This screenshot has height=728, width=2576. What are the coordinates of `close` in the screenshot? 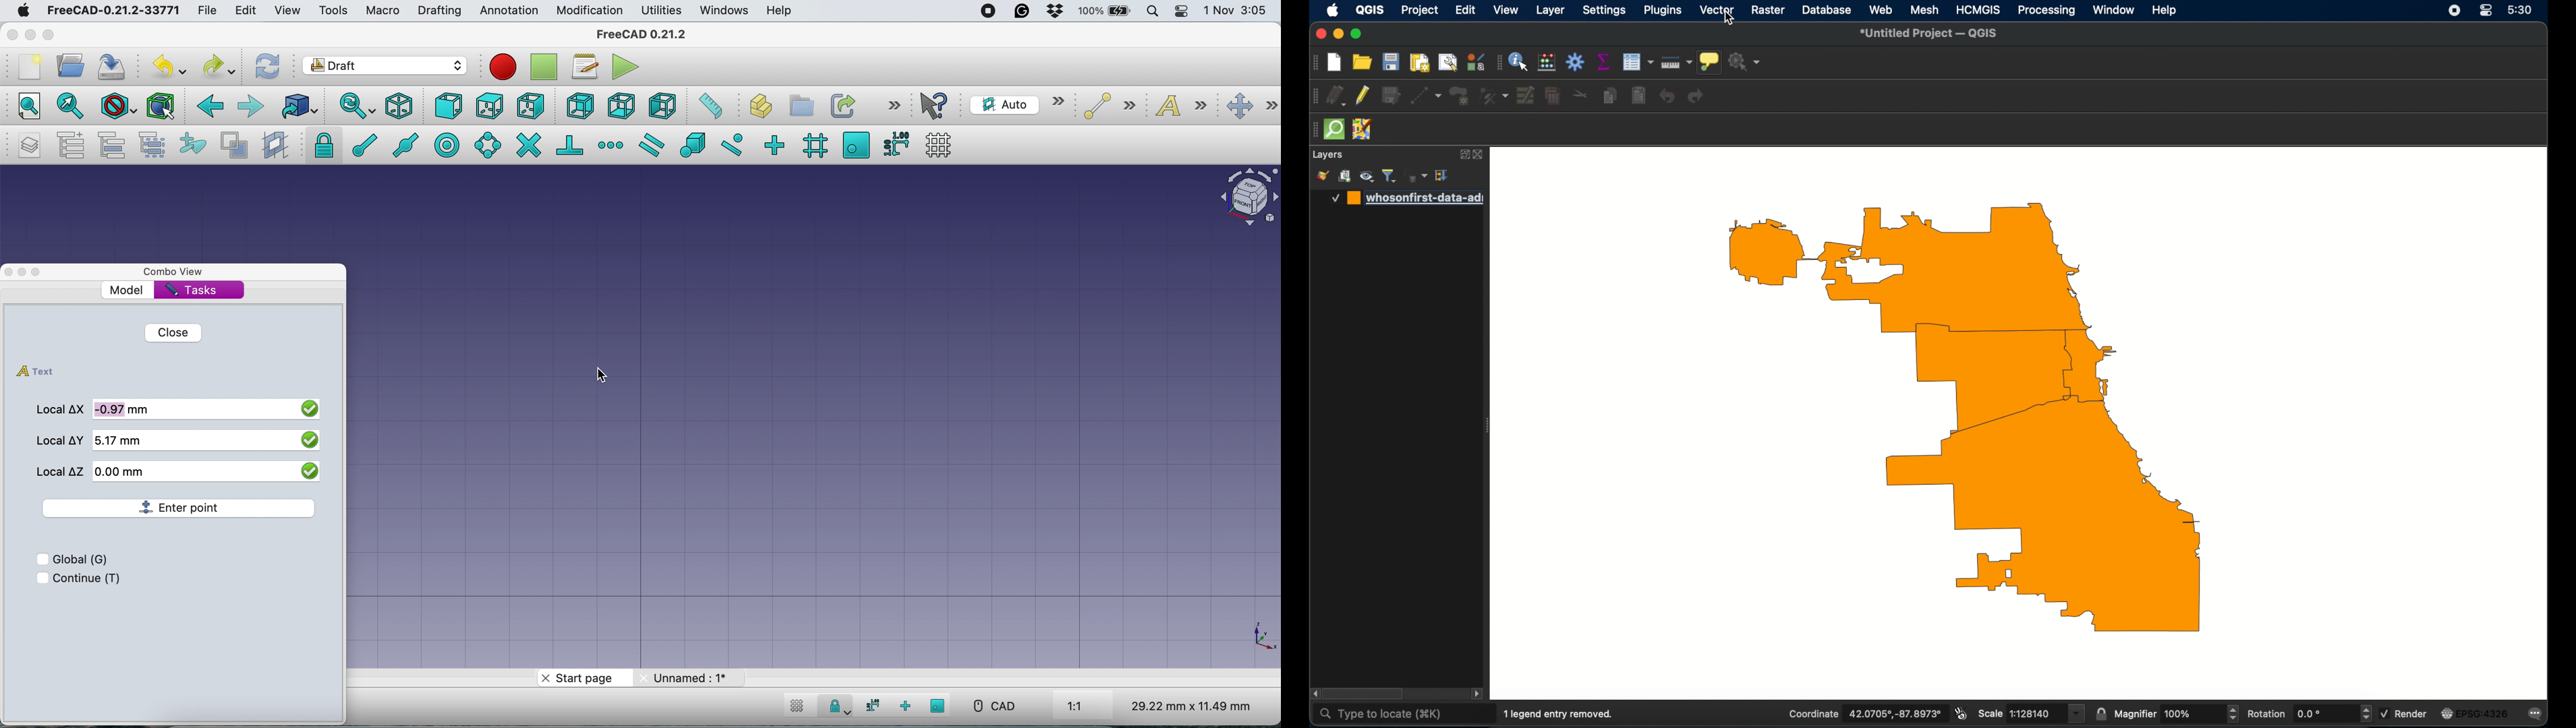 It's located at (172, 333).